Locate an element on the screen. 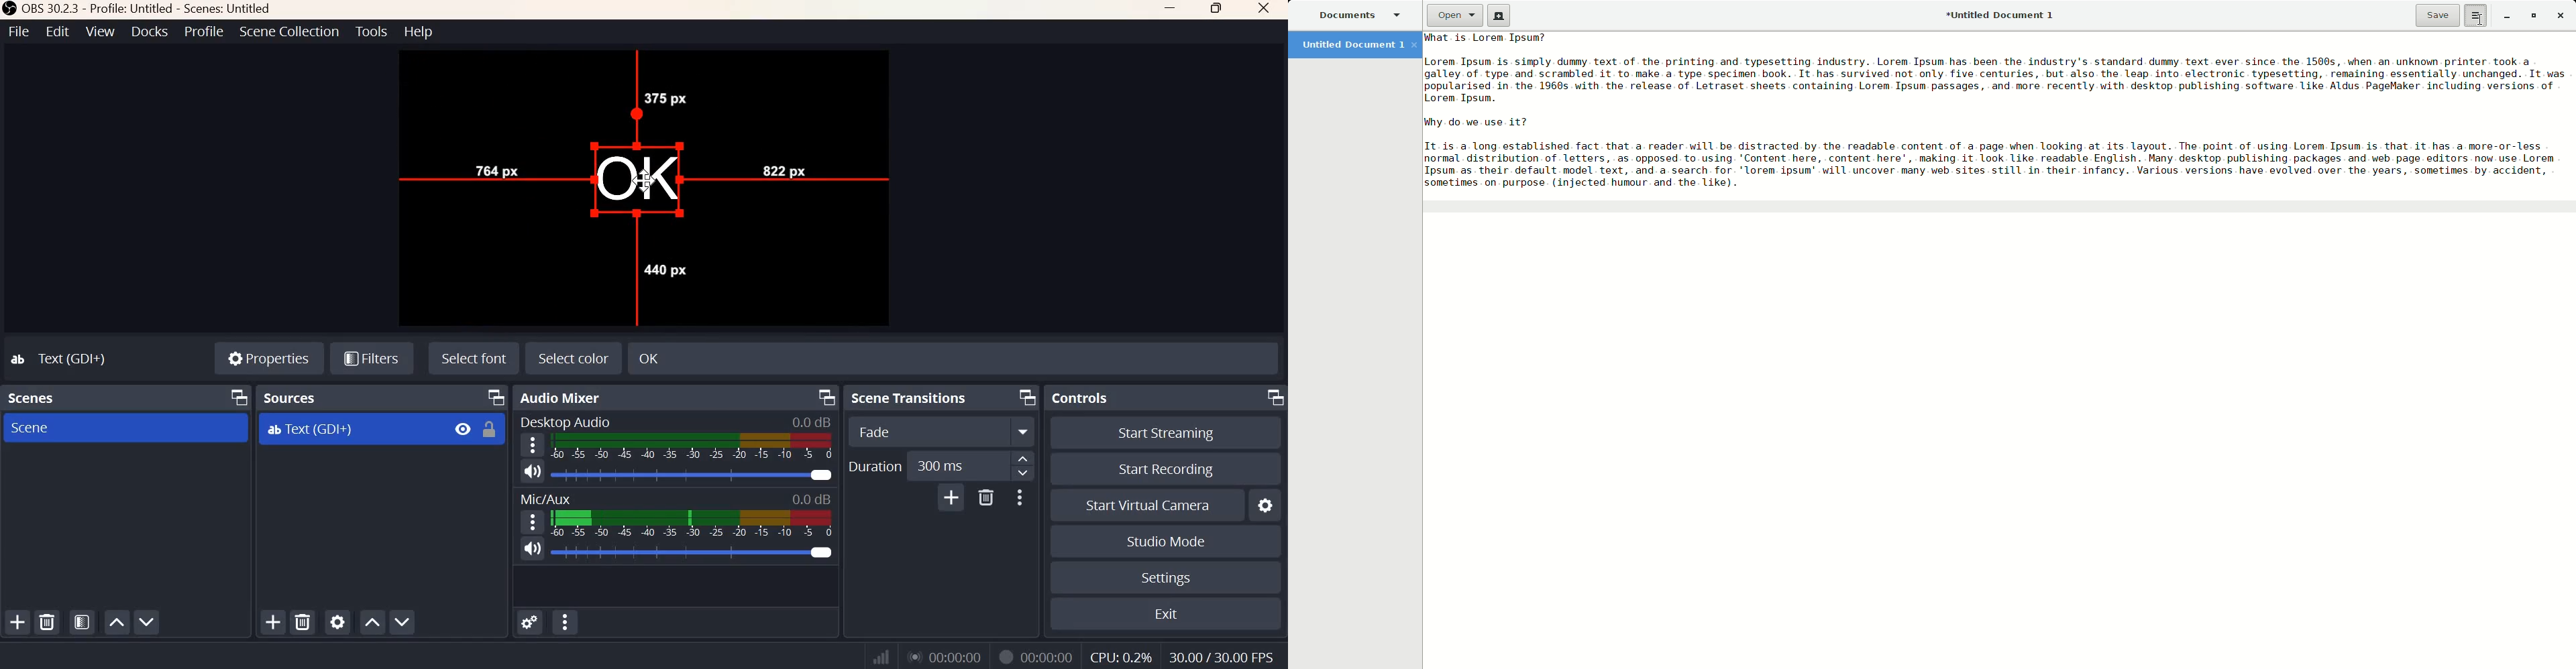 The width and height of the screenshot is (2576, 672). Start virtual camera is located at coordinates (1150, 504).